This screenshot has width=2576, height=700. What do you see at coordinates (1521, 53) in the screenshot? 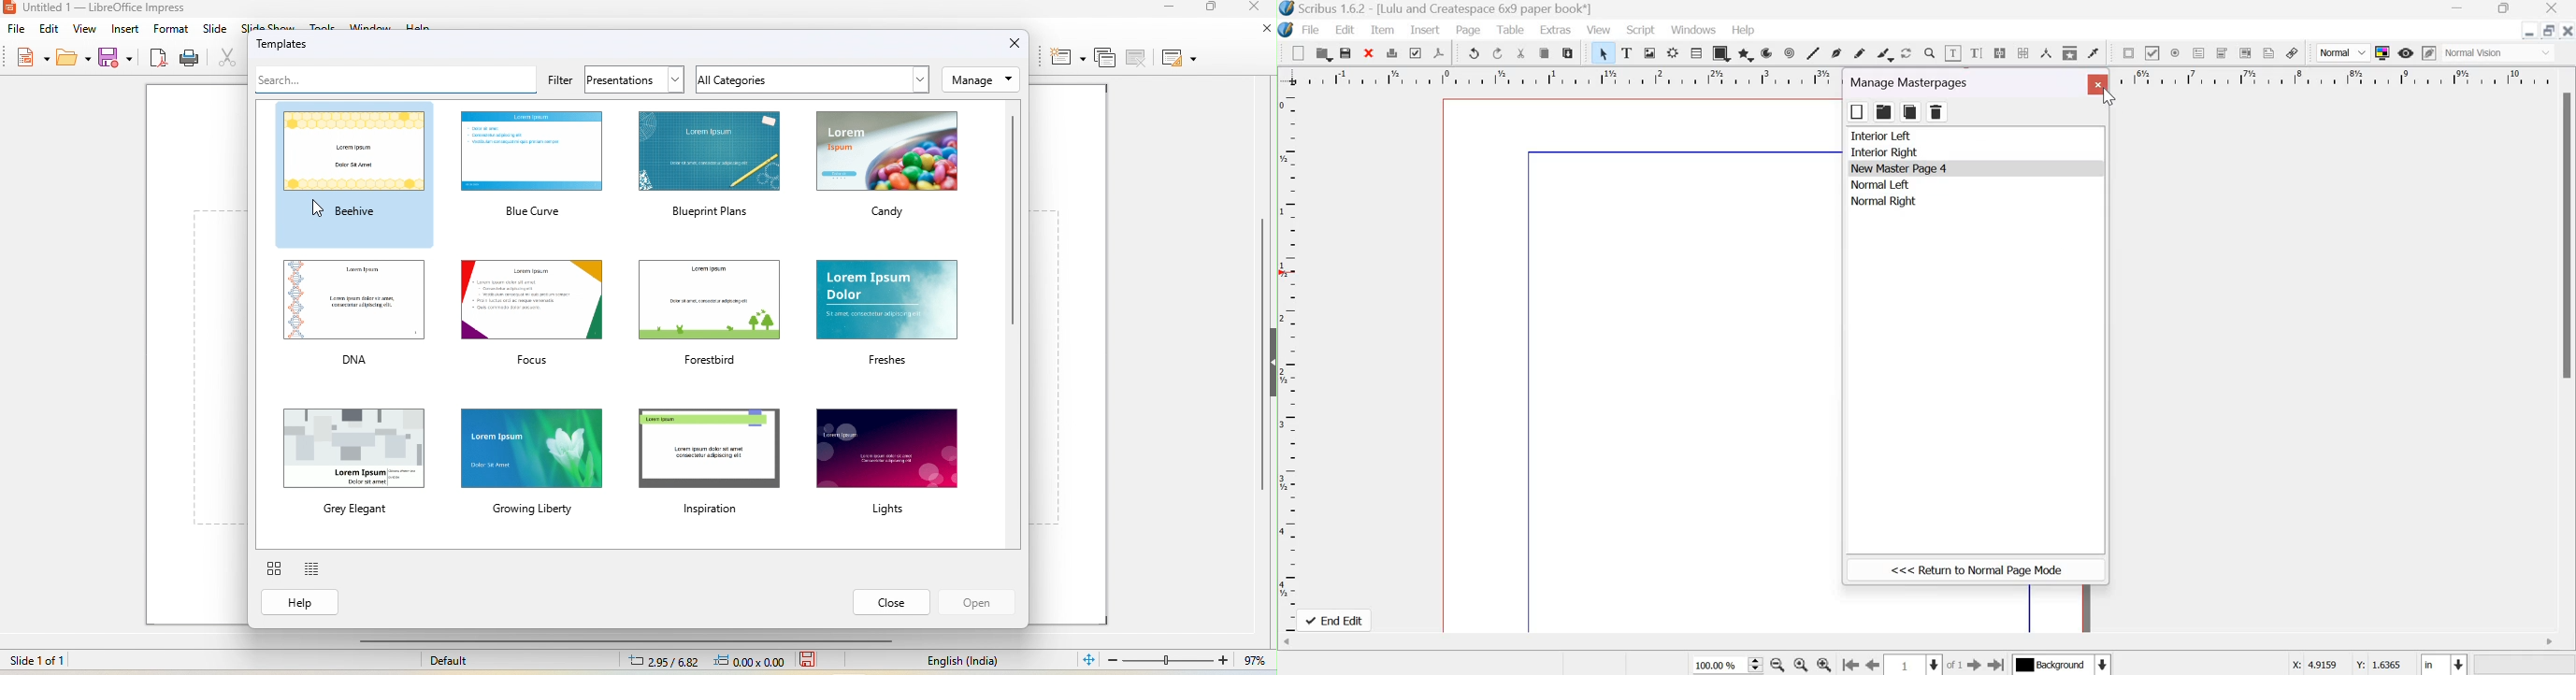
I see `cut` at bounding box center [1521, 53].